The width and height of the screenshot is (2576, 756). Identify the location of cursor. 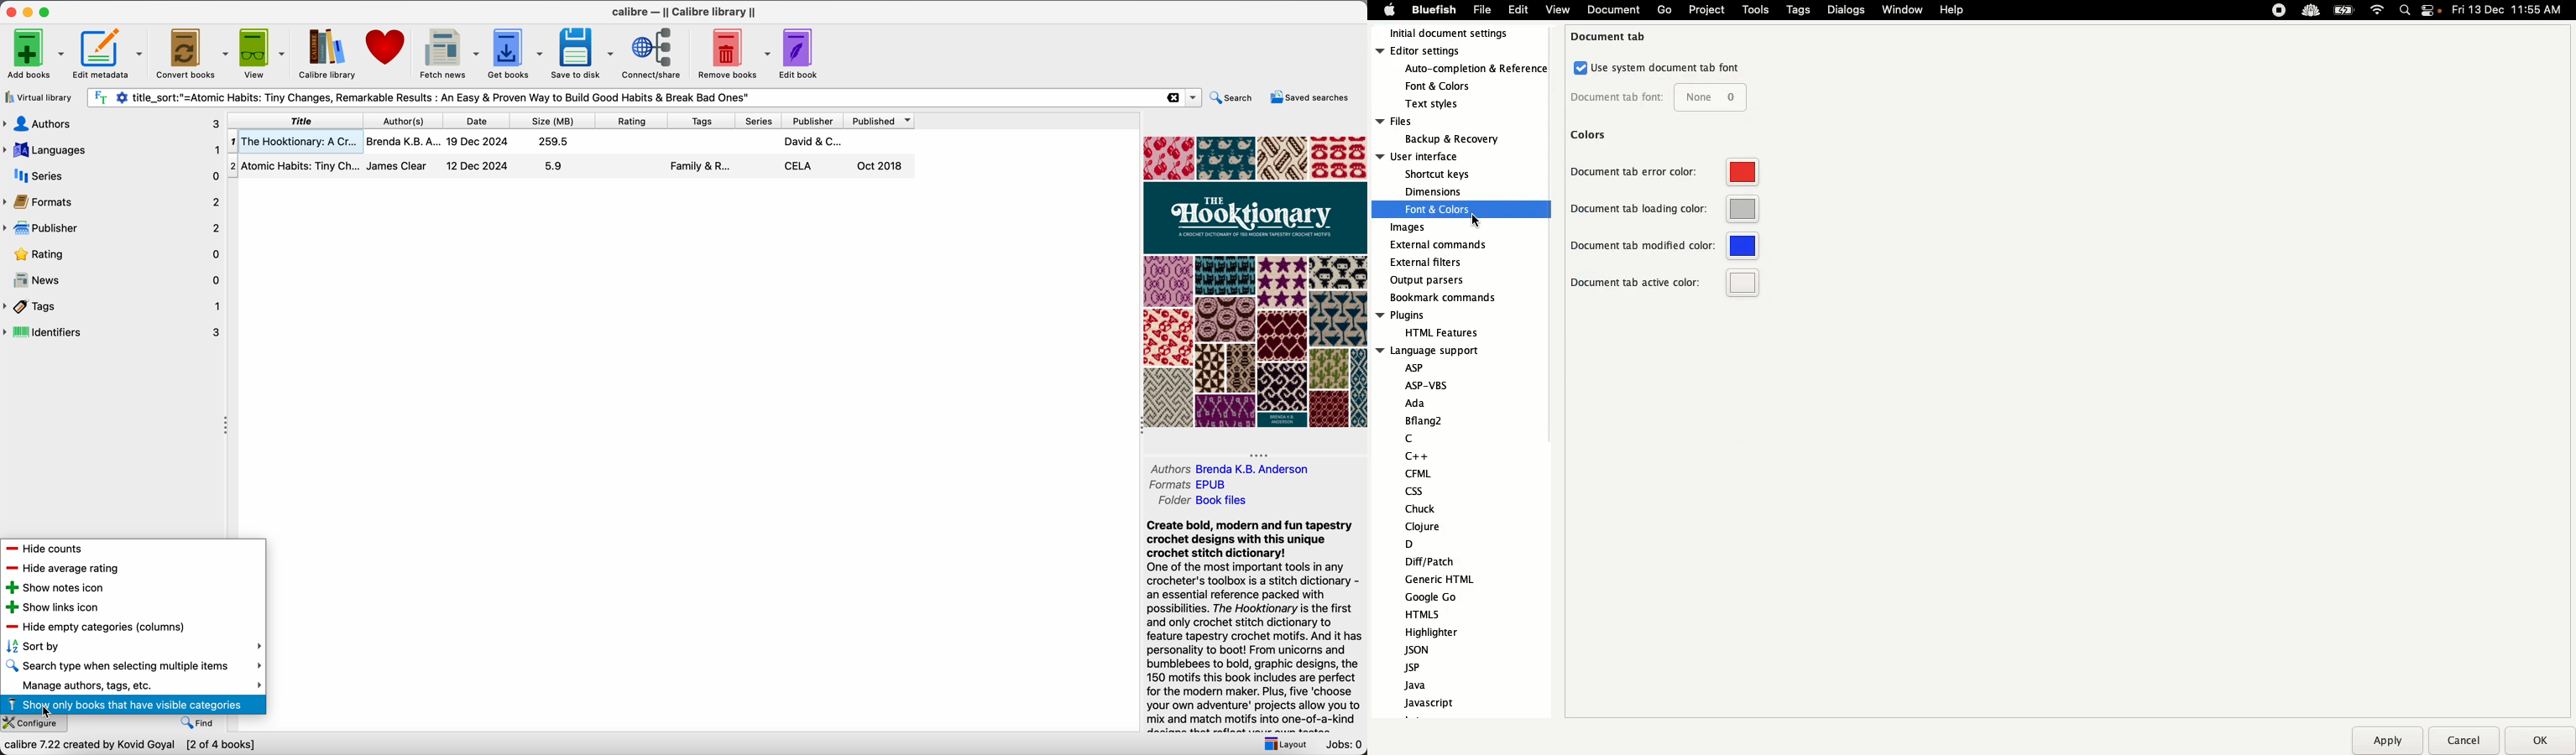
(1472, 219).